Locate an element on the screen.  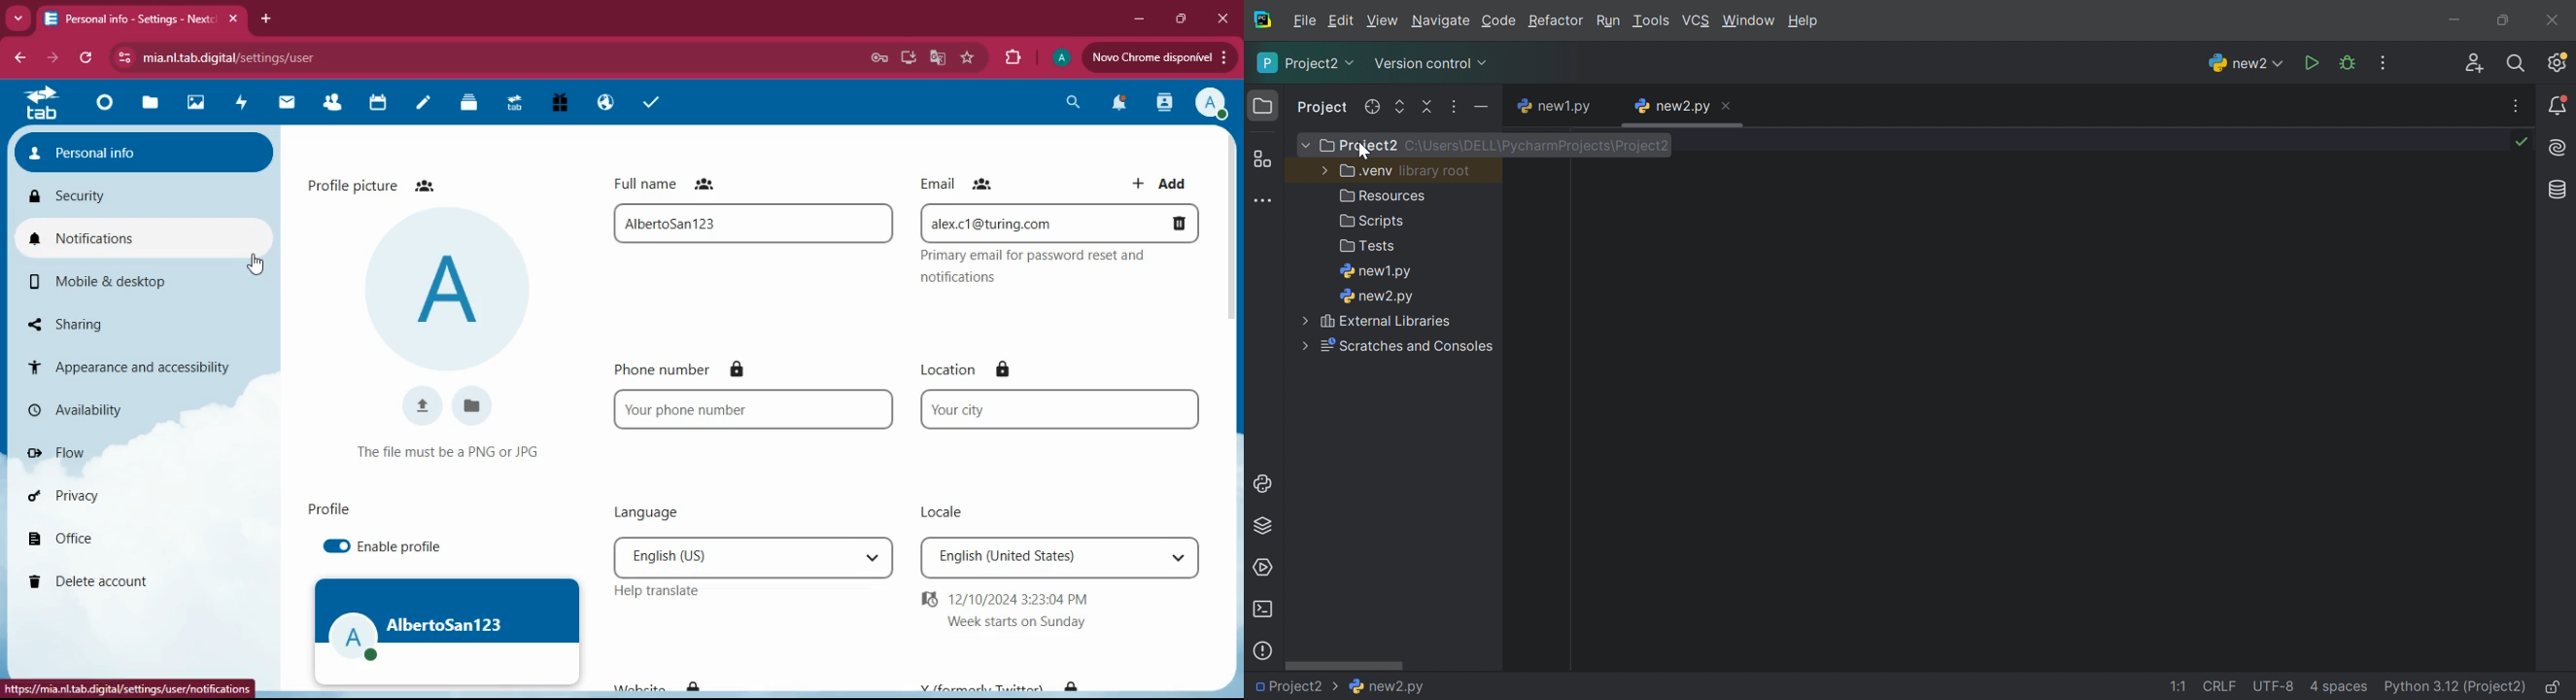
gift is located at coordinates (561, 103).